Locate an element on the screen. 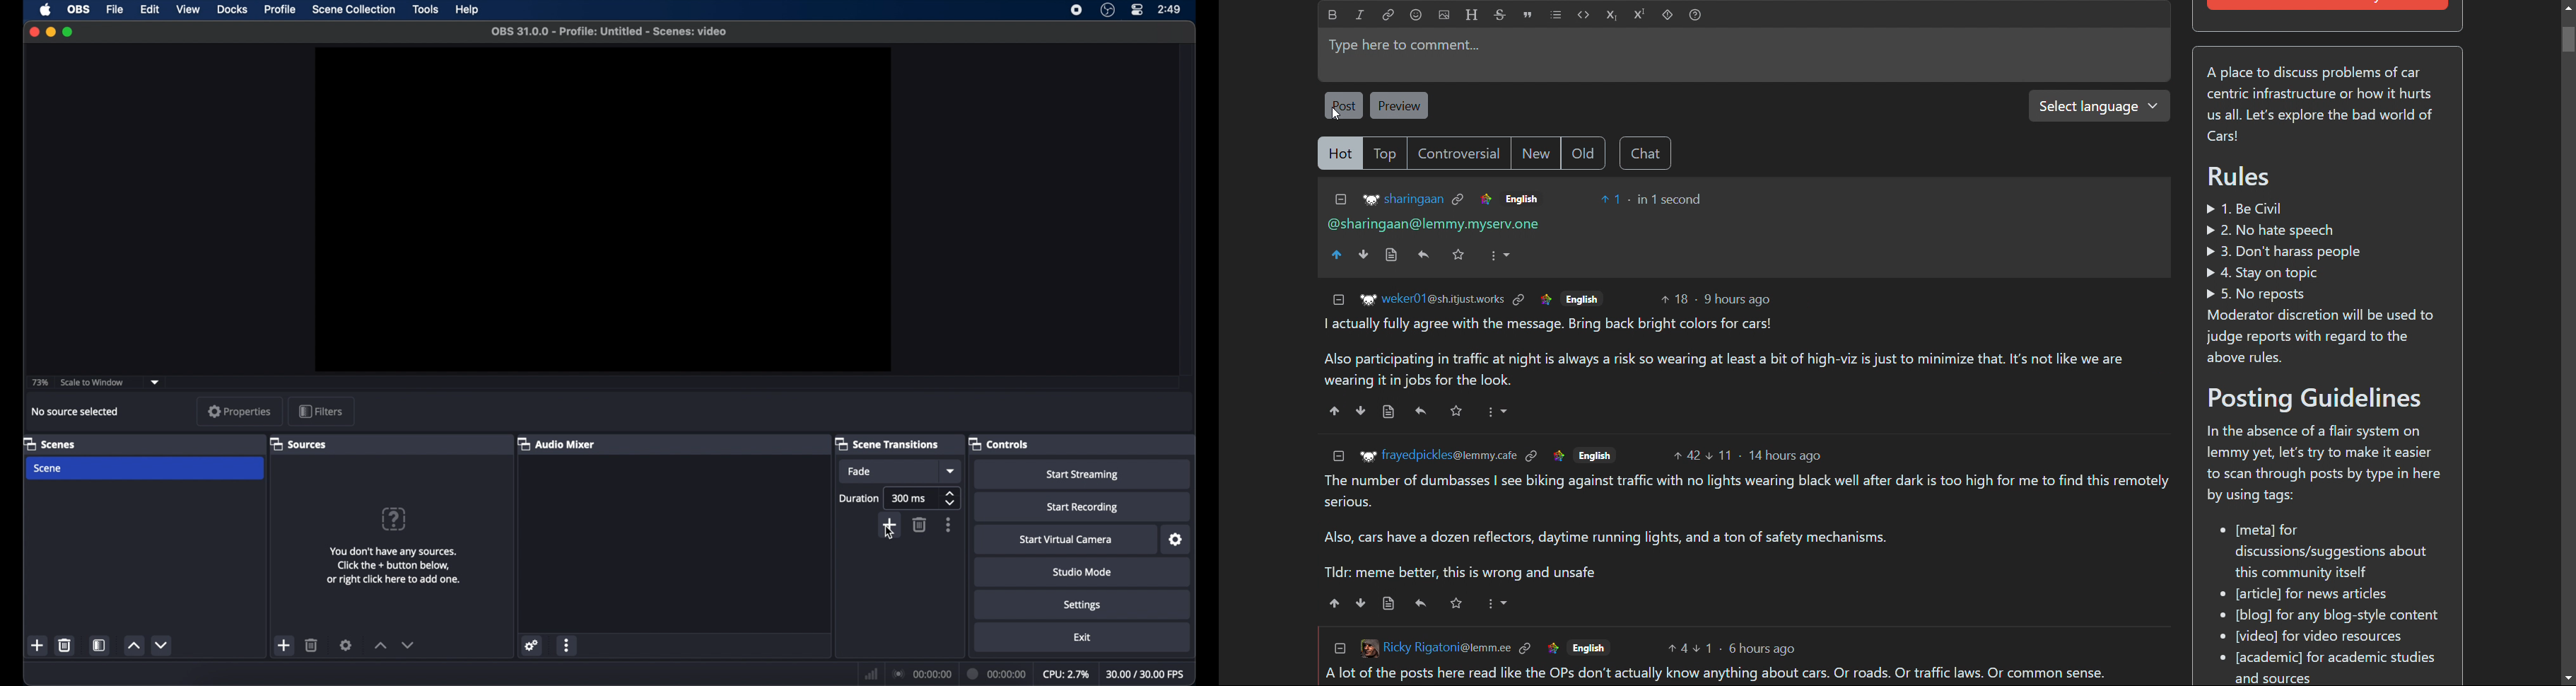  start streaming is located at coordinates (1083, 474).